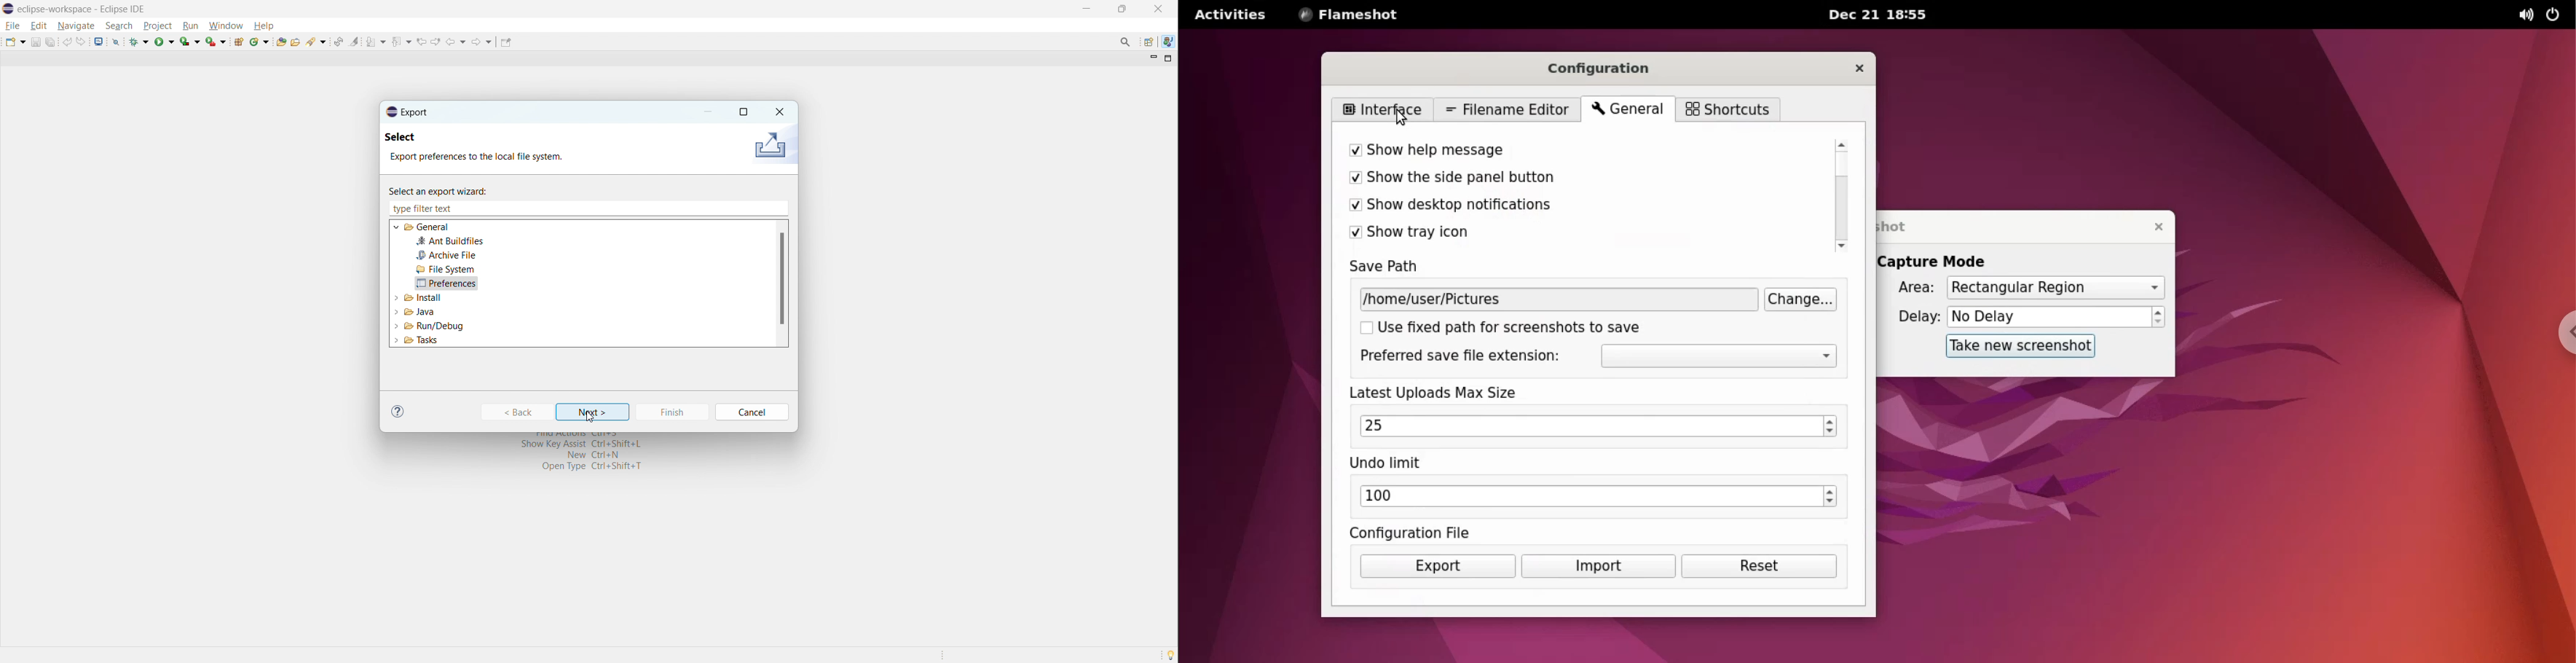 The image size is (2576, 672). What do you see at coordinates (116, 41) in the screenshot?
I see `skip all breakpoints` at bounding box center [116, 41].